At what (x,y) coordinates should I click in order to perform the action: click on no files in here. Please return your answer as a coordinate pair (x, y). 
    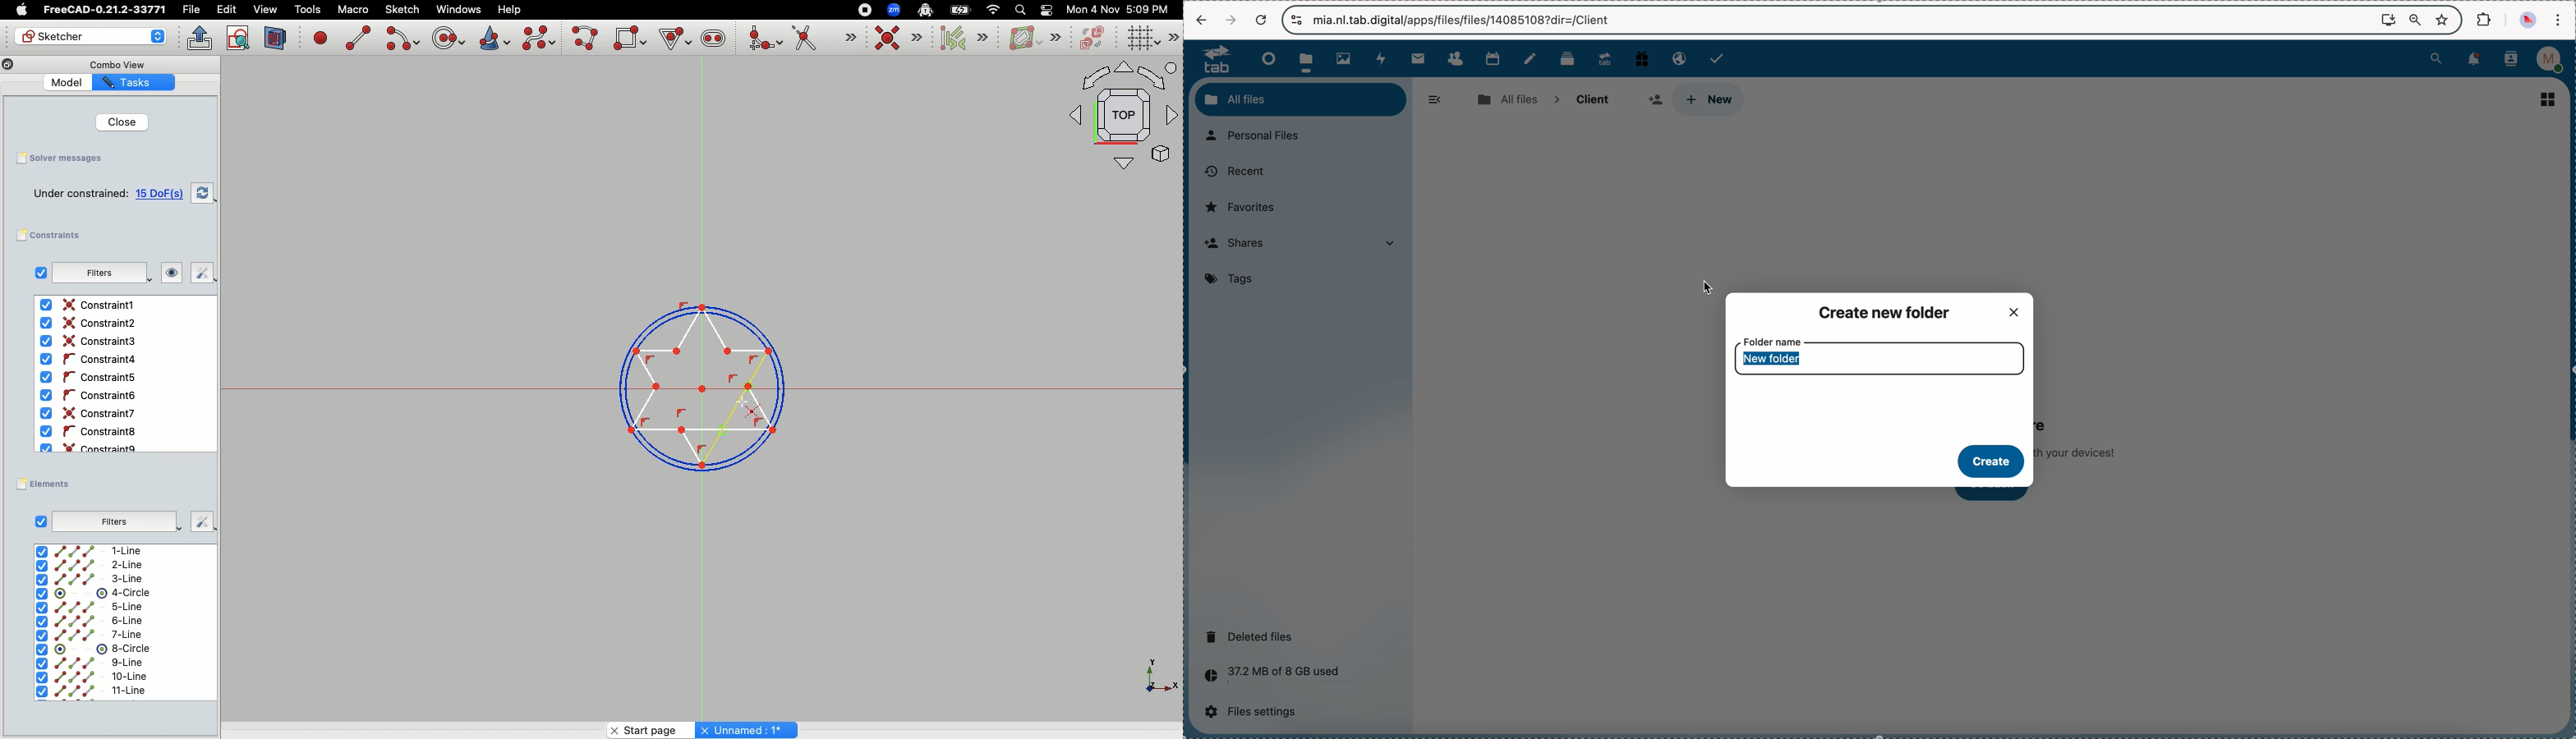
    Looking at the image, I should click on (2084, 435).